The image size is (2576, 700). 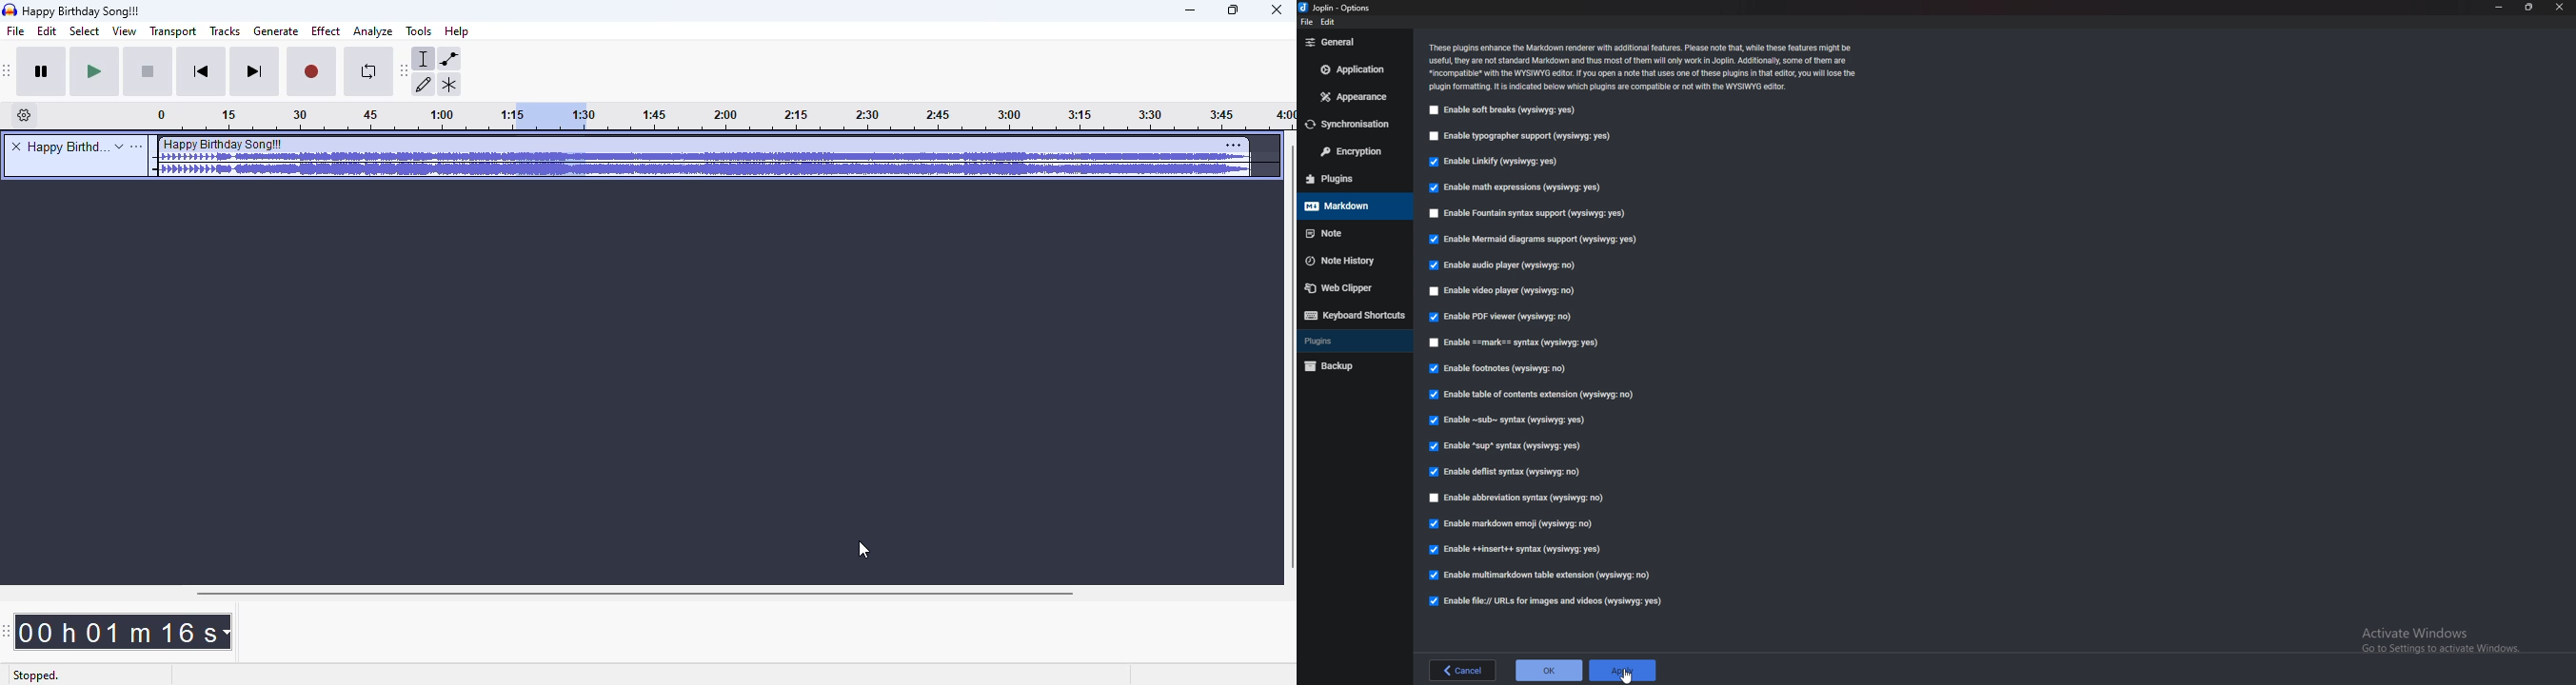 What do you see at coordinates (1345, 207) in the screenshot?
I see `Mark down` at bounding box center [1345, 207].